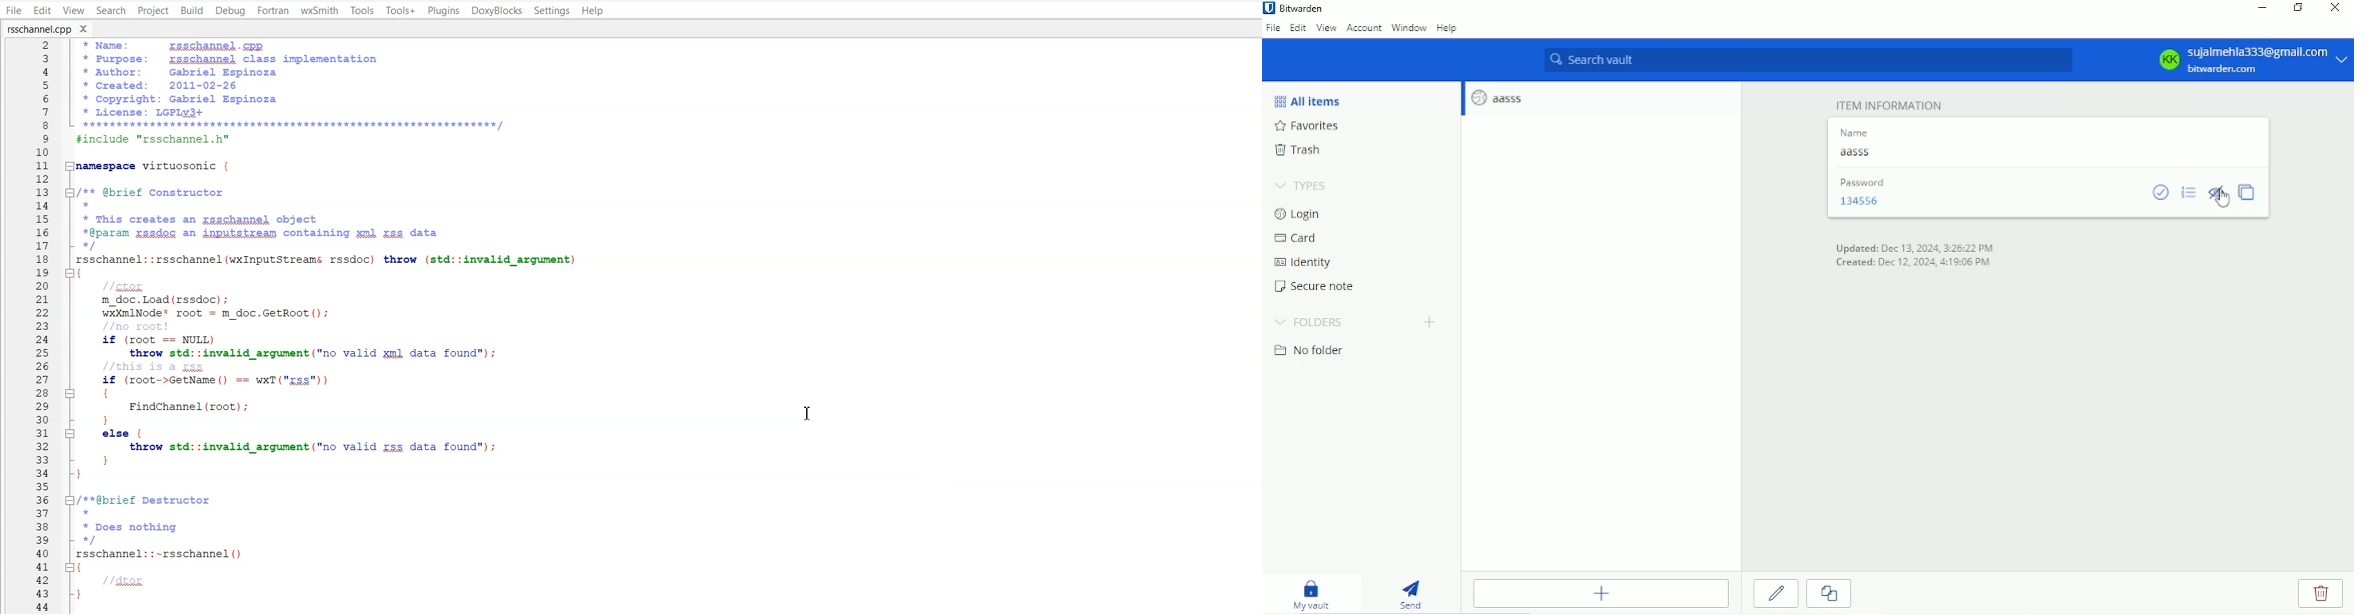 The image size is (2380, 616). What do you see at coordinates (1309, 322) in the screenshot?
I see `Folders` at bounding box center [1309, 322].